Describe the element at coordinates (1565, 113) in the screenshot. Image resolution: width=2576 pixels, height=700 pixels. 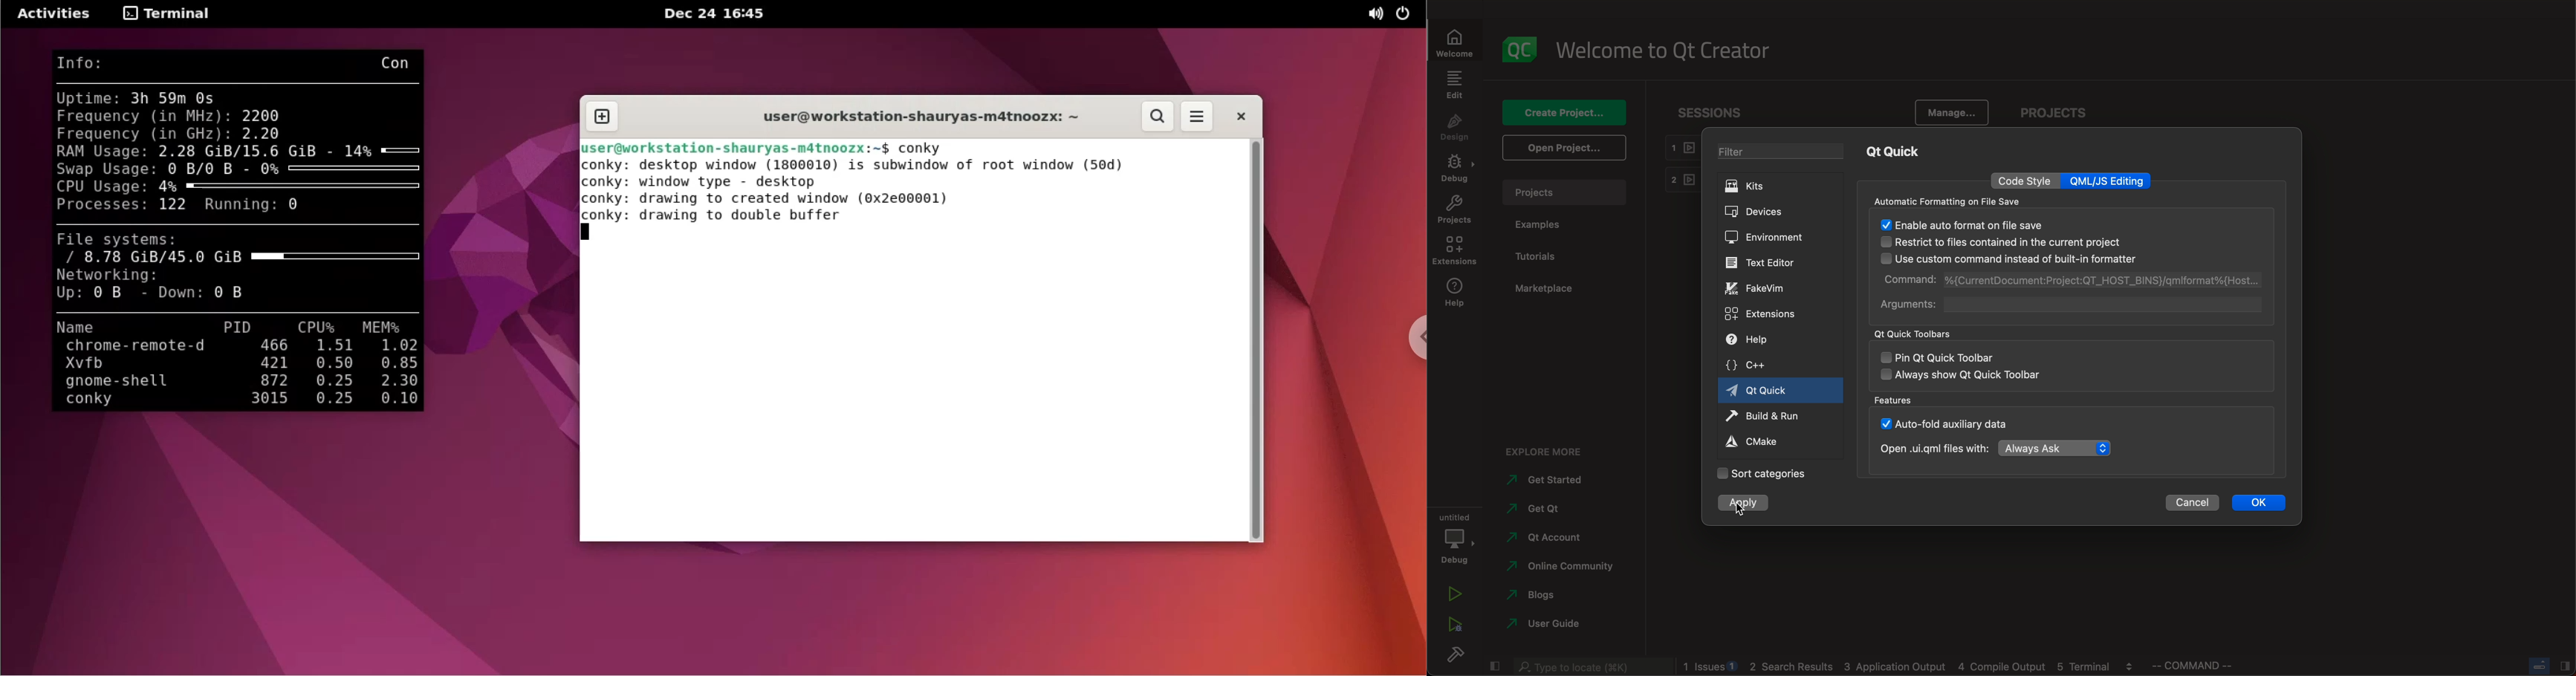
I see `create` at that location.